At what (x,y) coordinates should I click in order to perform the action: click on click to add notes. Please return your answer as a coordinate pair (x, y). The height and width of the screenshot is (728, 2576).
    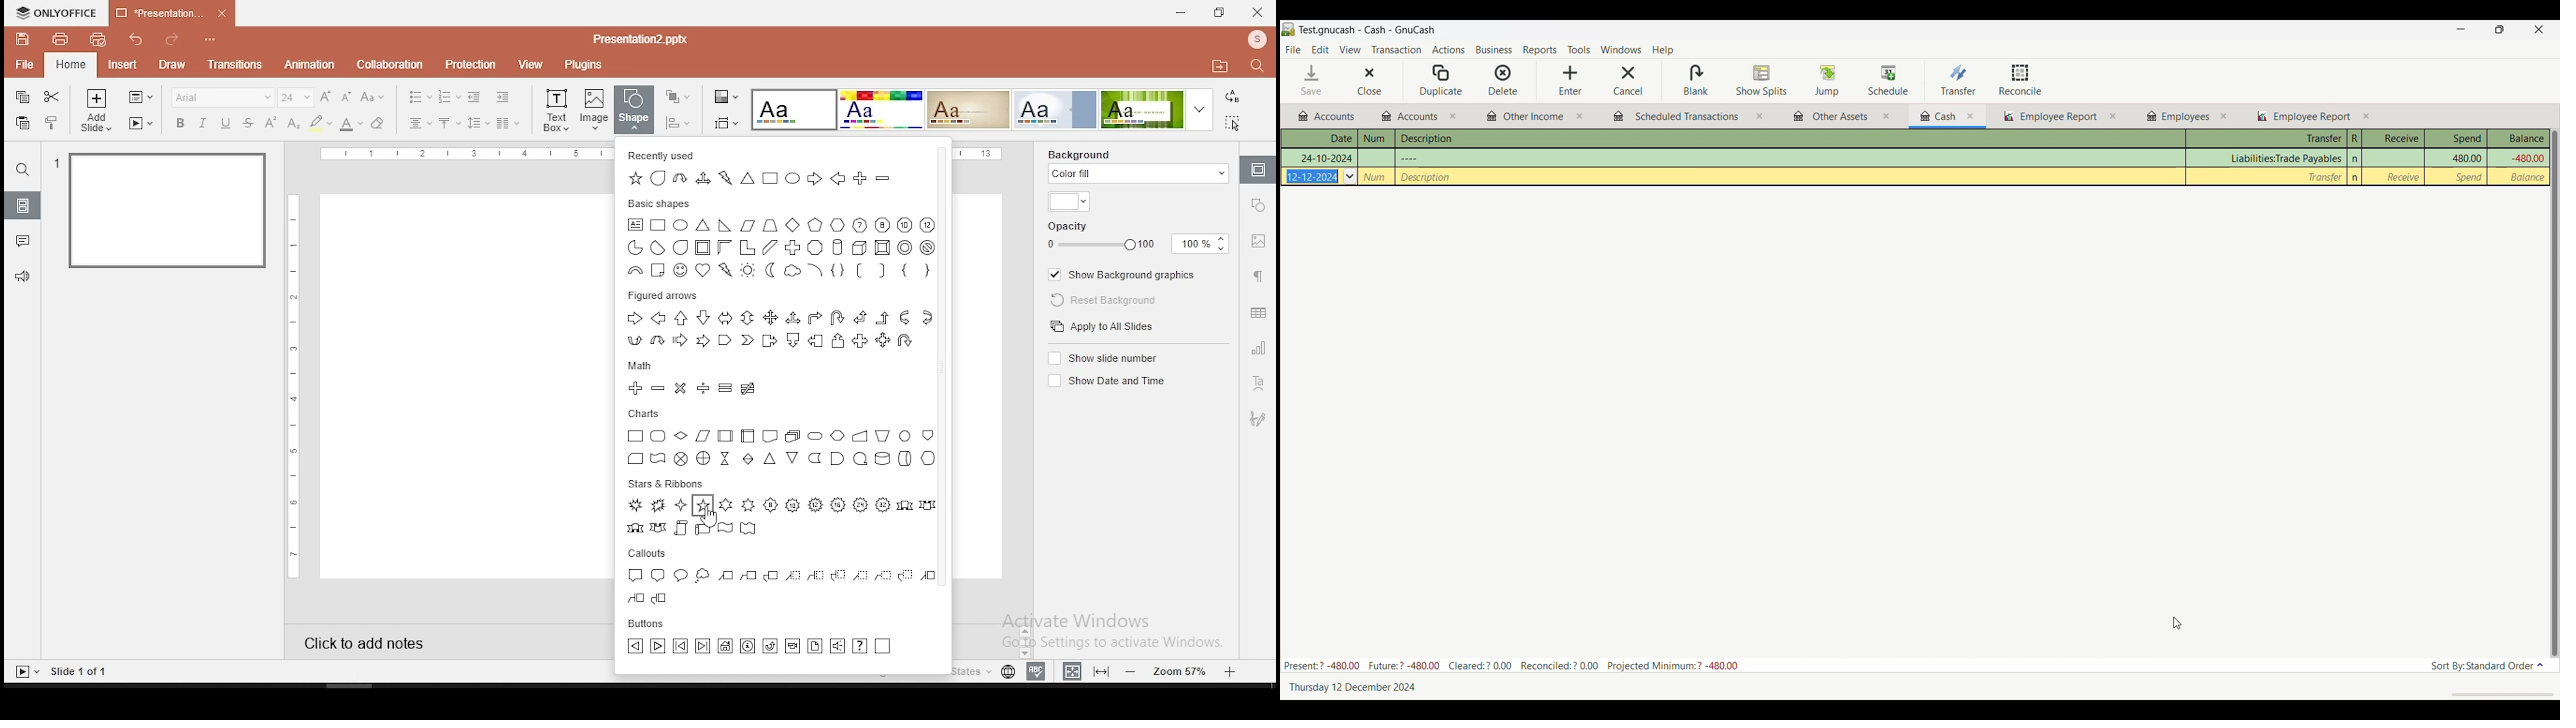
    Looking at the image, I should click on (382, 641).